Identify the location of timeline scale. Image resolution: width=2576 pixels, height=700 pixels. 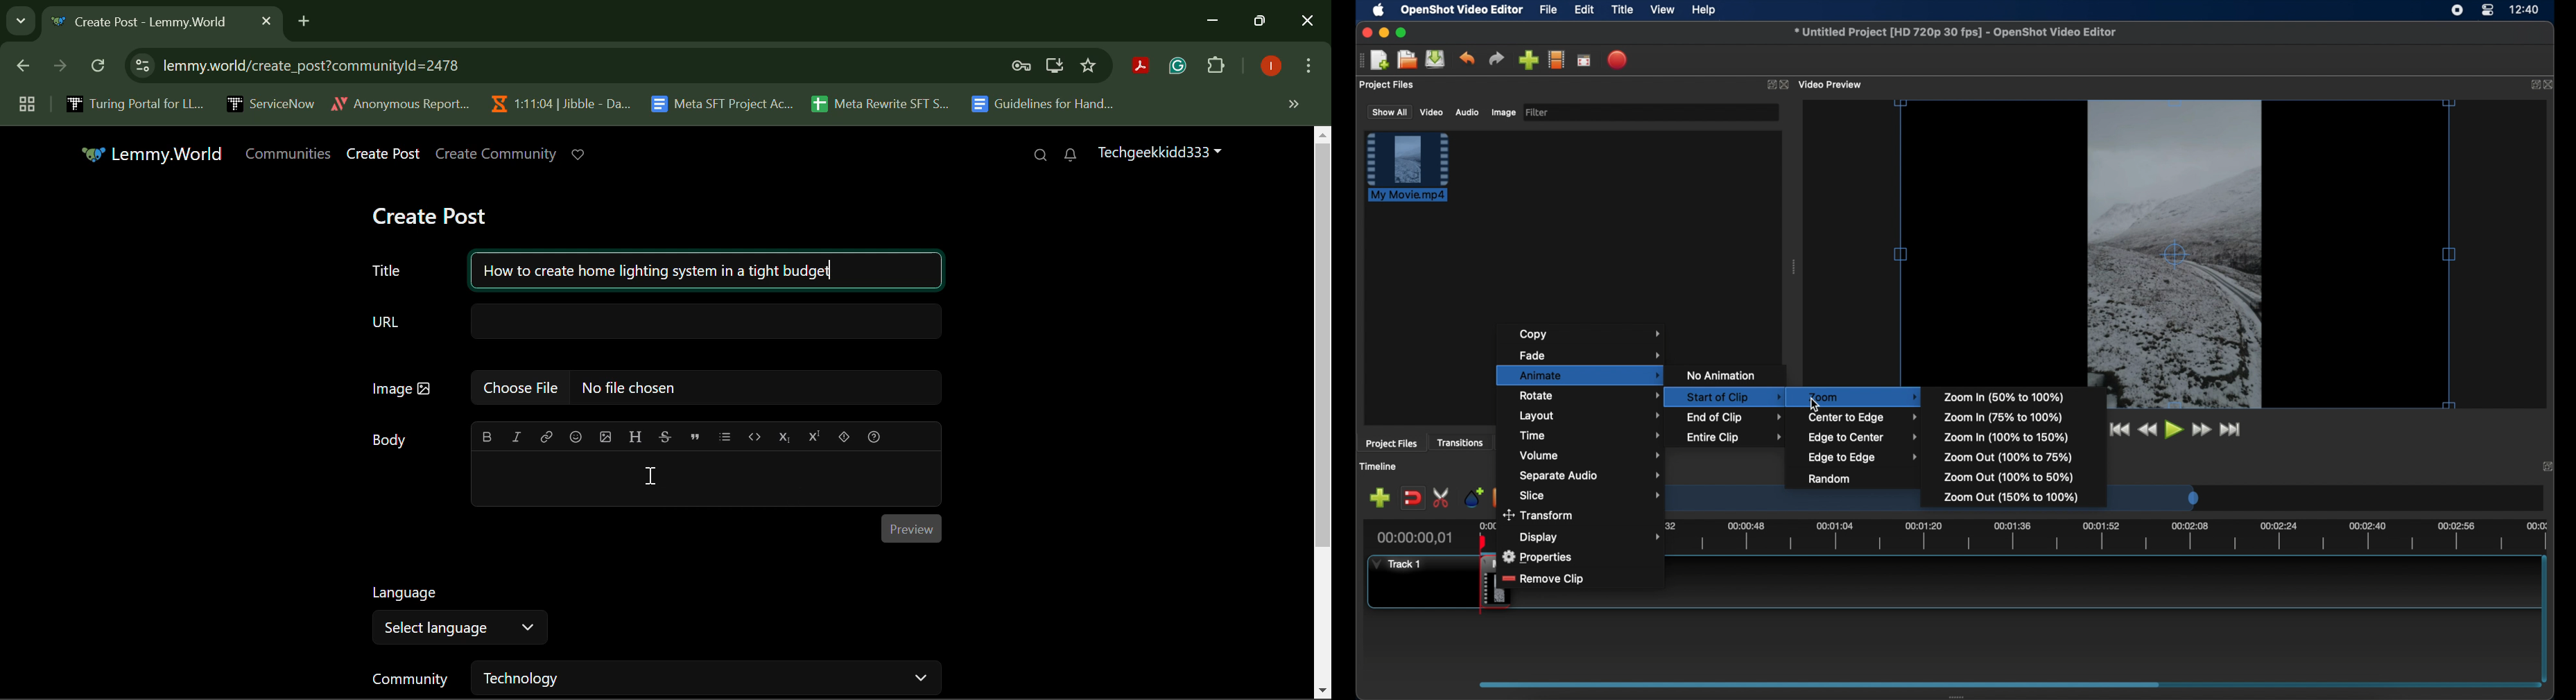
(2069, 539).